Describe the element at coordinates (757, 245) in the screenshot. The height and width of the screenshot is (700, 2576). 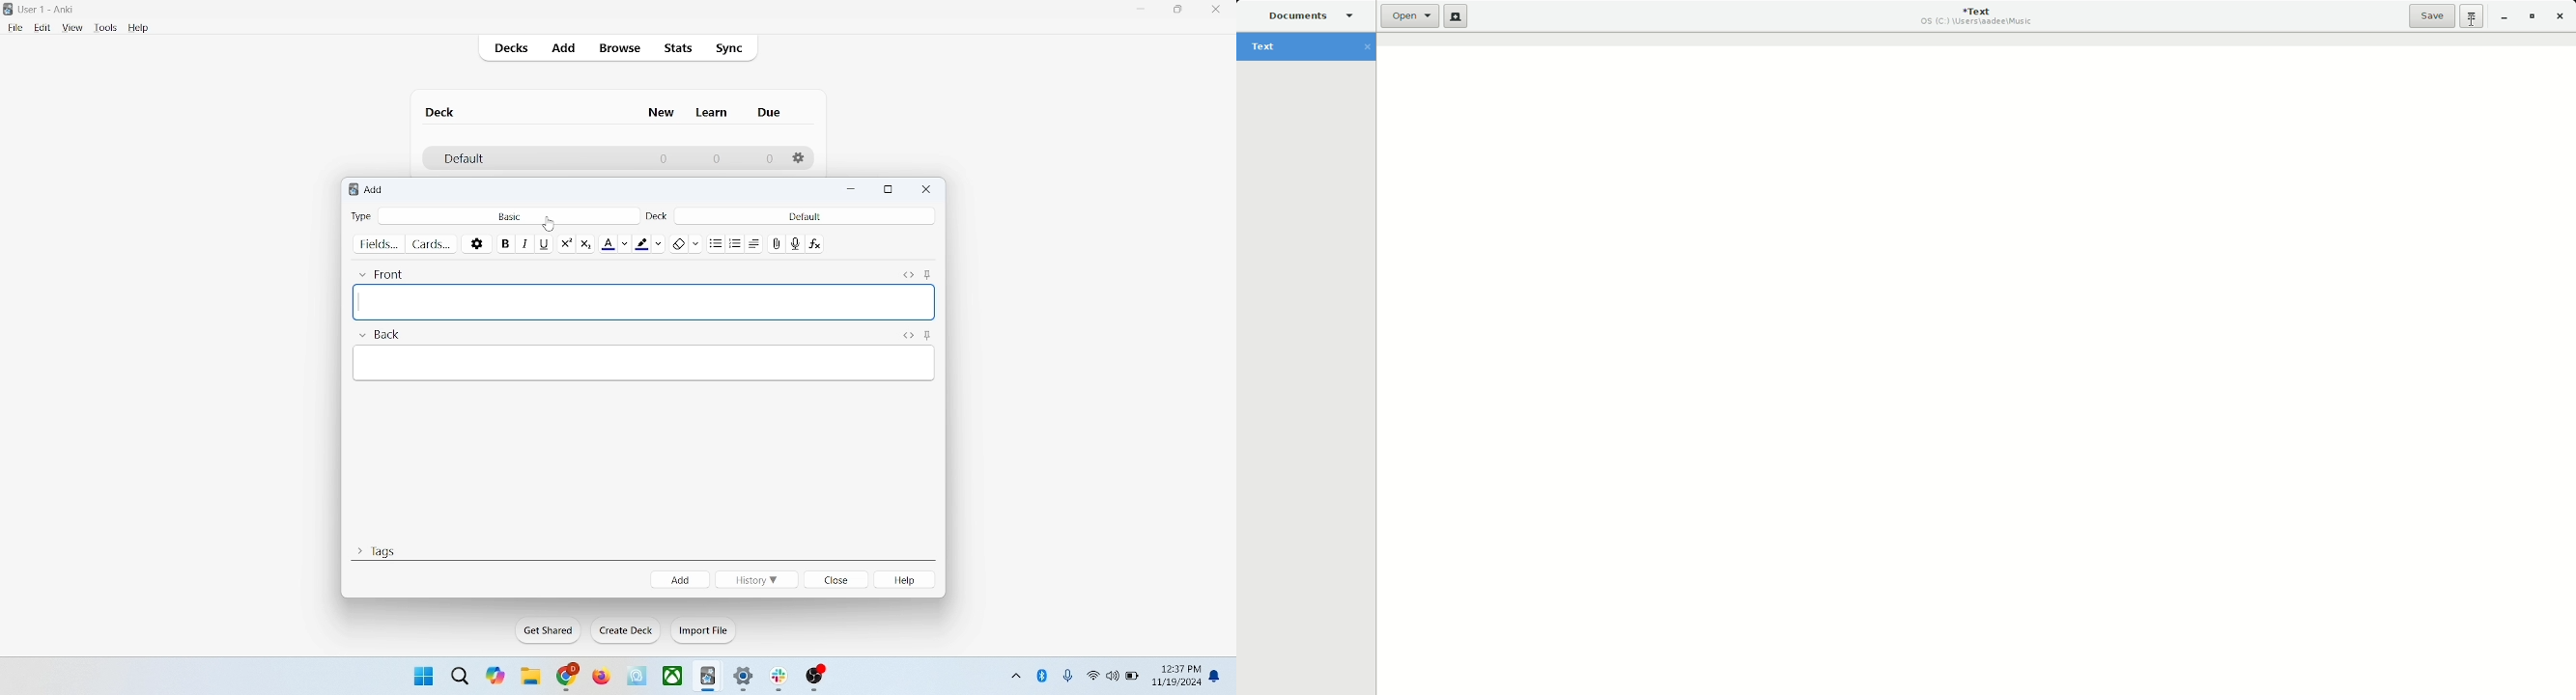
I see `alignment` at that location.